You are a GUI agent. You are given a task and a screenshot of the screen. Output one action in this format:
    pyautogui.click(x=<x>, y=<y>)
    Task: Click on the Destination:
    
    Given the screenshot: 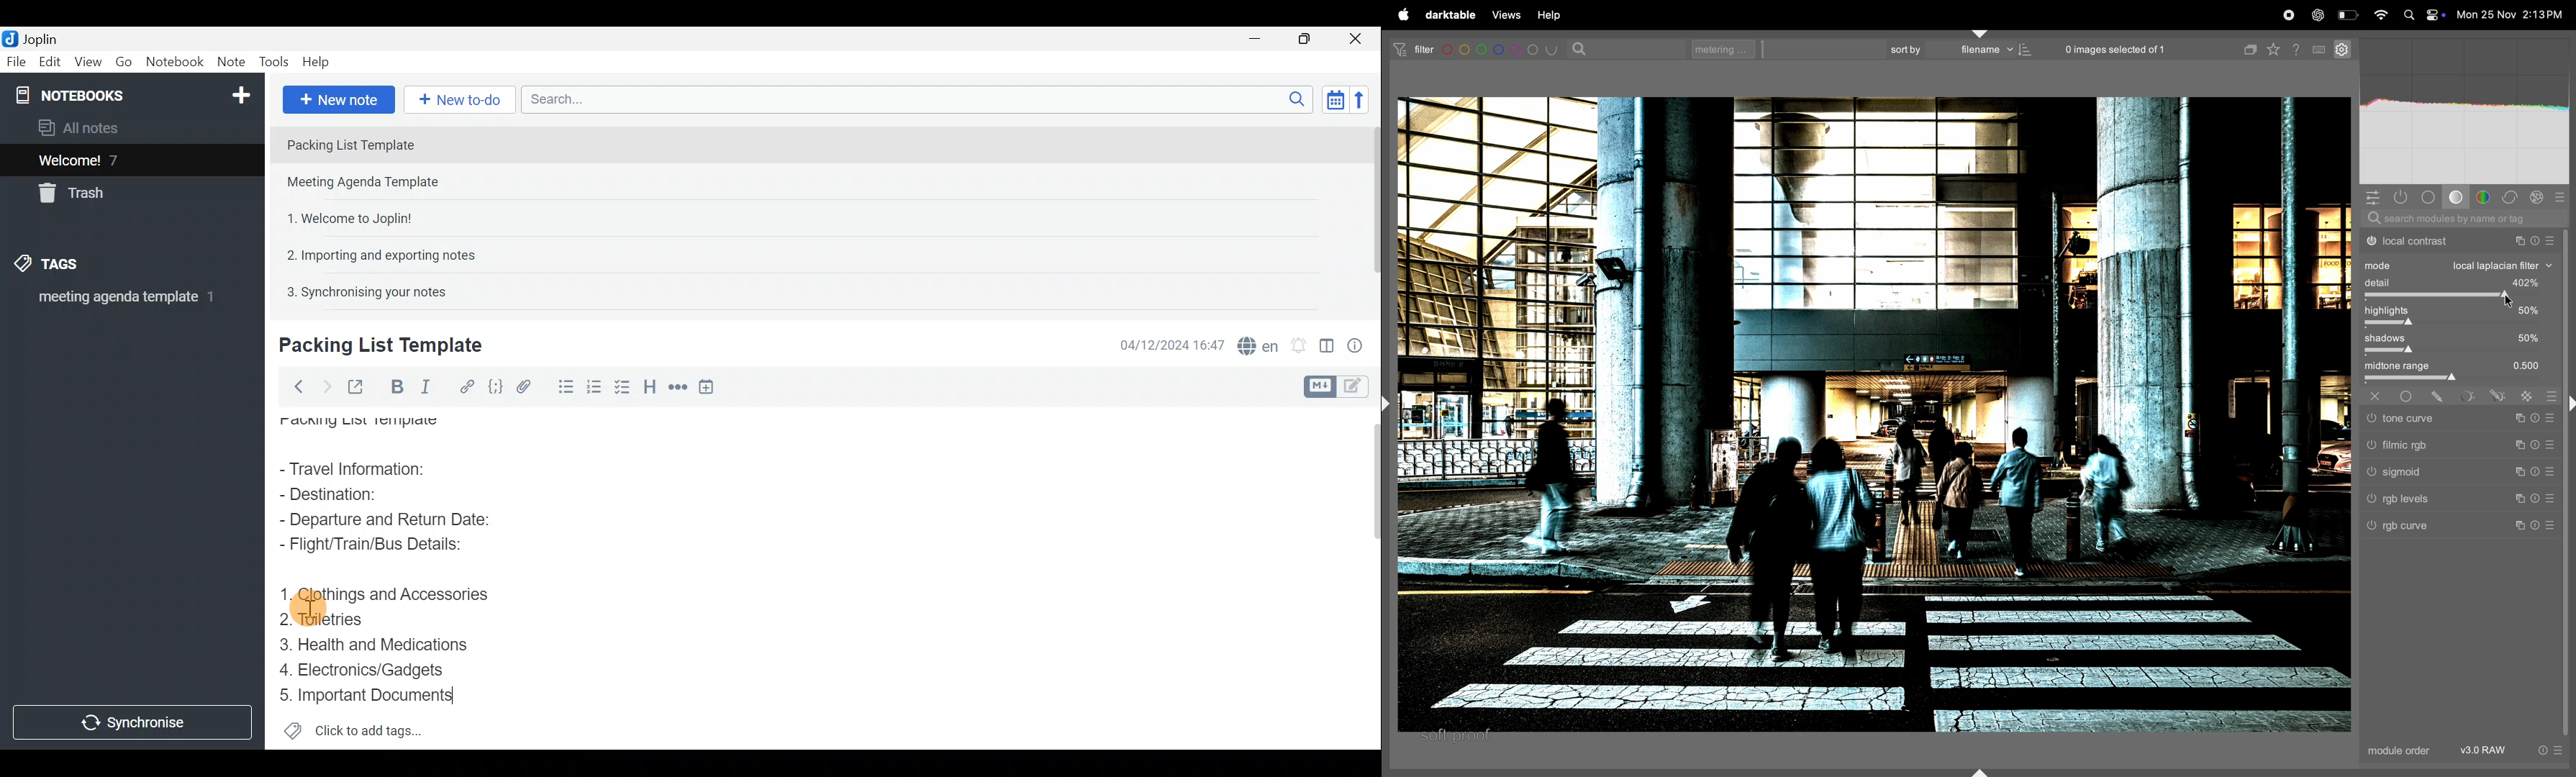 What is the action you would take?
    pyautogui.click(x=360, y=496)
    